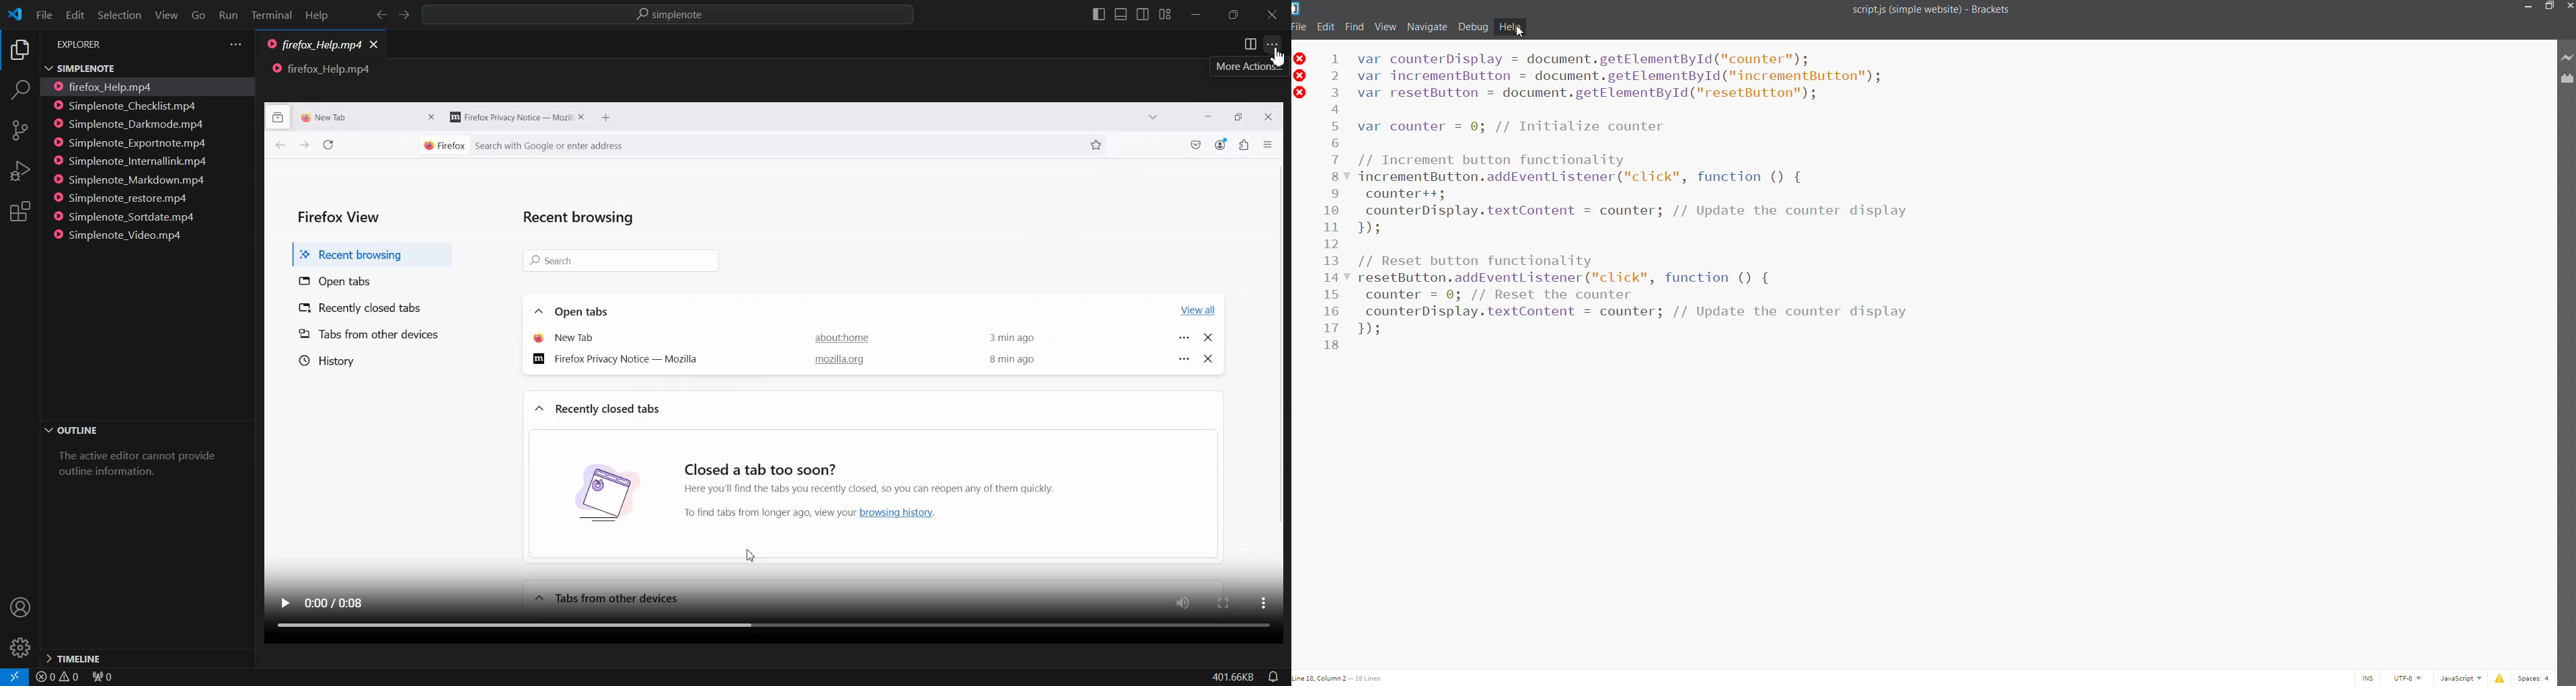 This screenshot has width=2576, height=700. I want to click on simplenote, so click(677, 16).